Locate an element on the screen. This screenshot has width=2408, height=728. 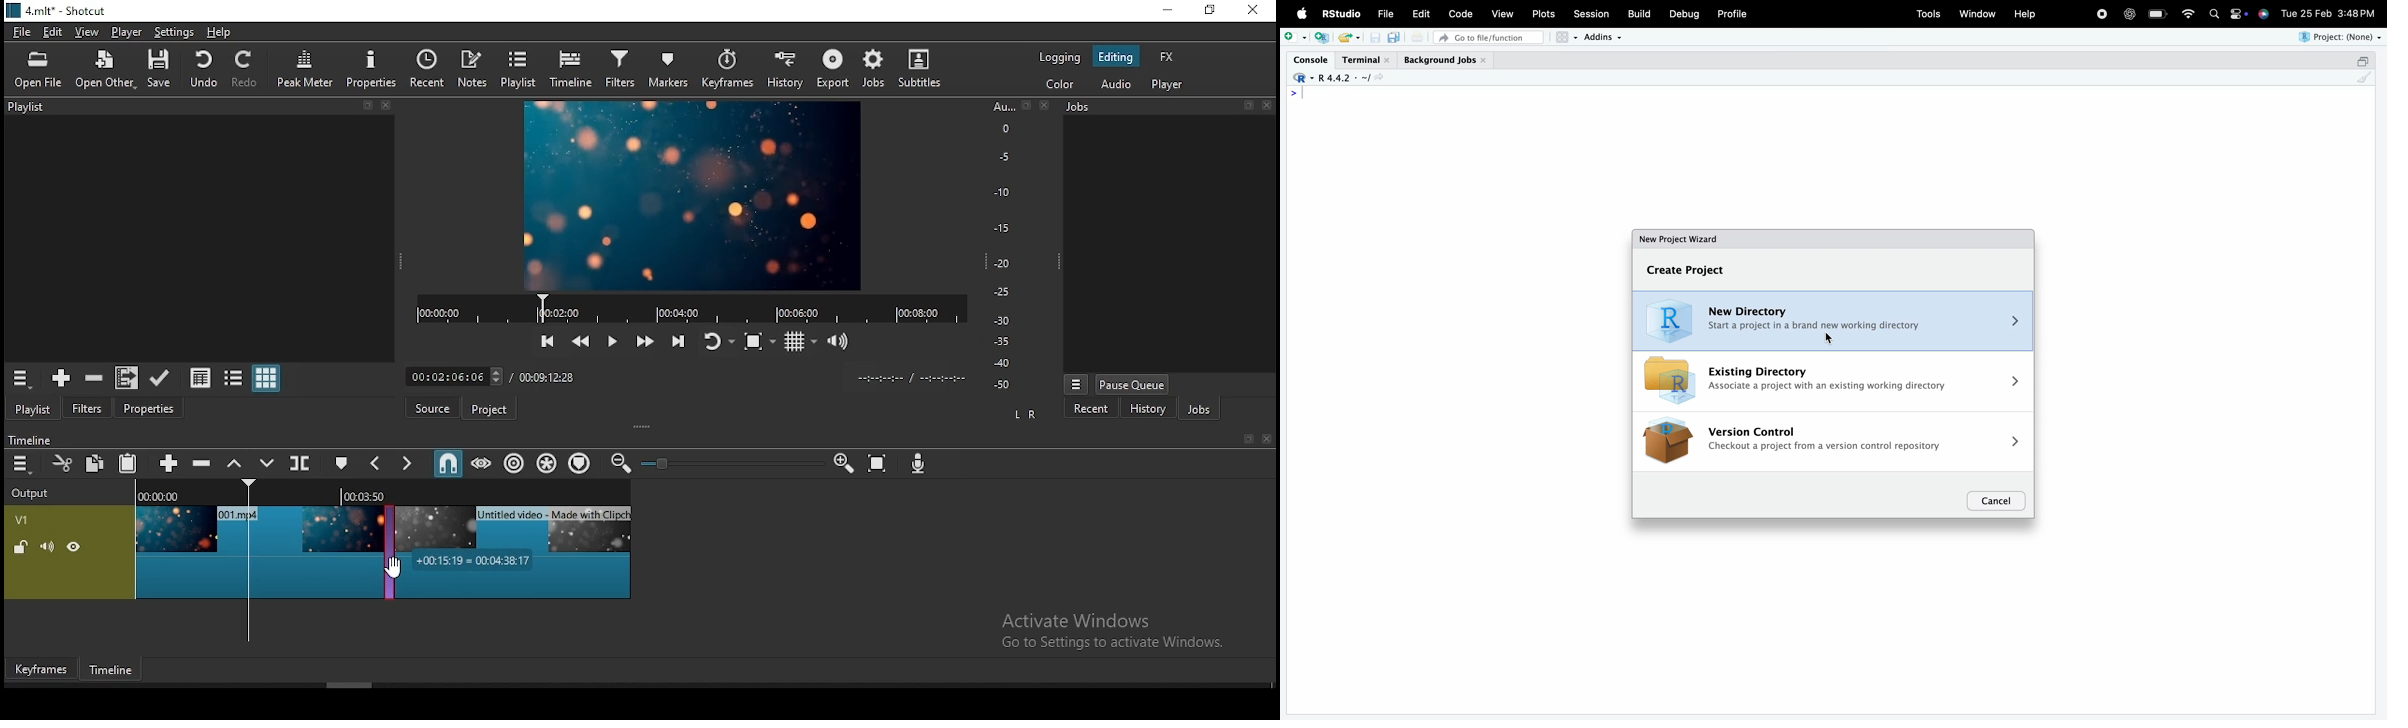
ripple all tracks is located at coordinates (548, 464).